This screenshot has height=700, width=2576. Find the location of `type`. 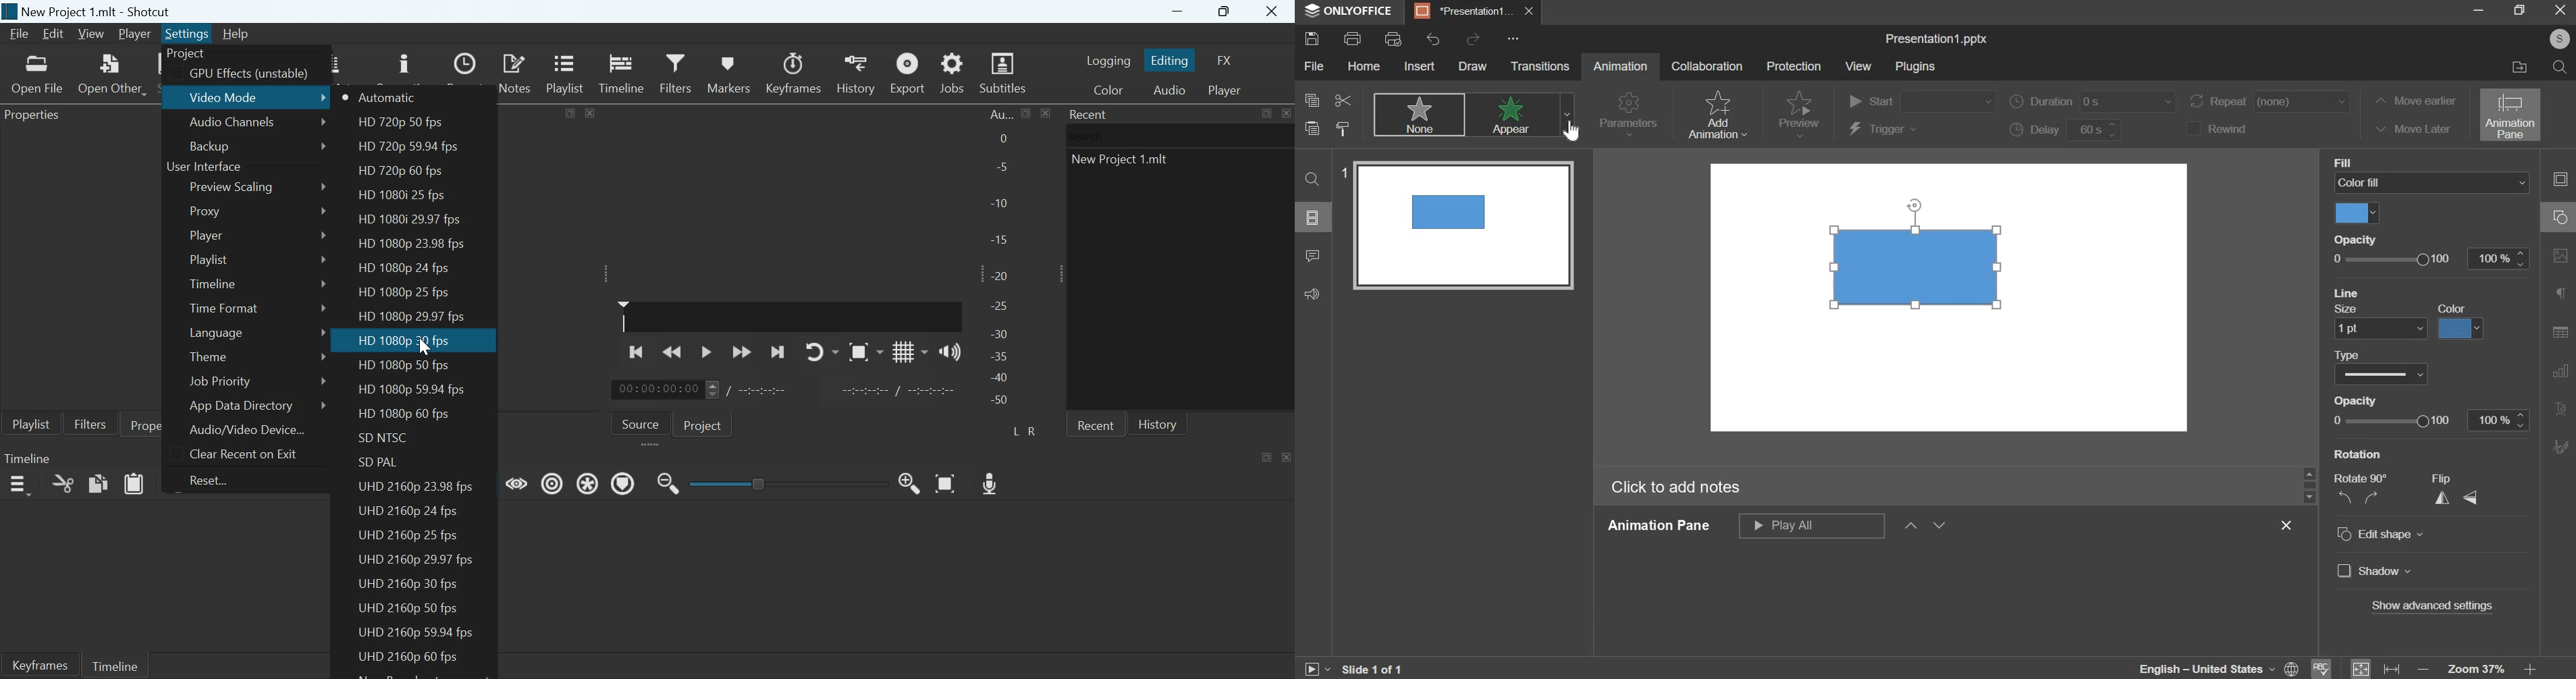

type is located at coordinates (2383, 373).